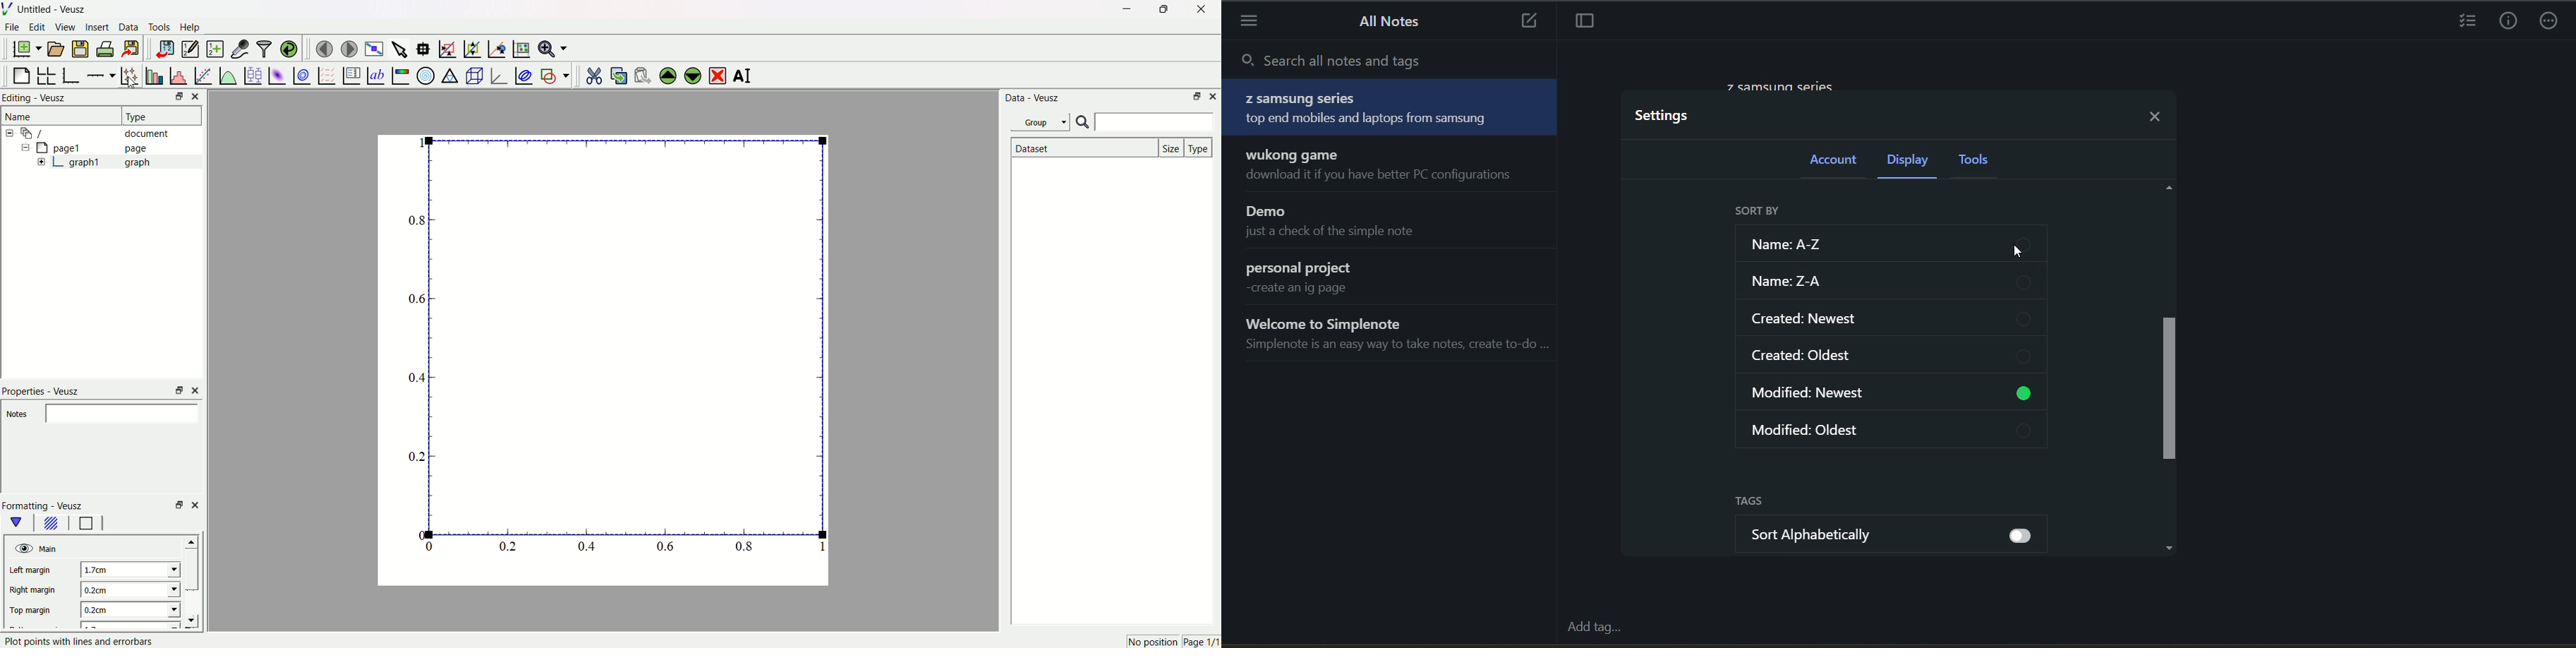 This screenshot has width=2576, height=672. What do you see at coordinates (2551, 21) in the screenshot?
I see `actions` at bounding box center [2551, 21].